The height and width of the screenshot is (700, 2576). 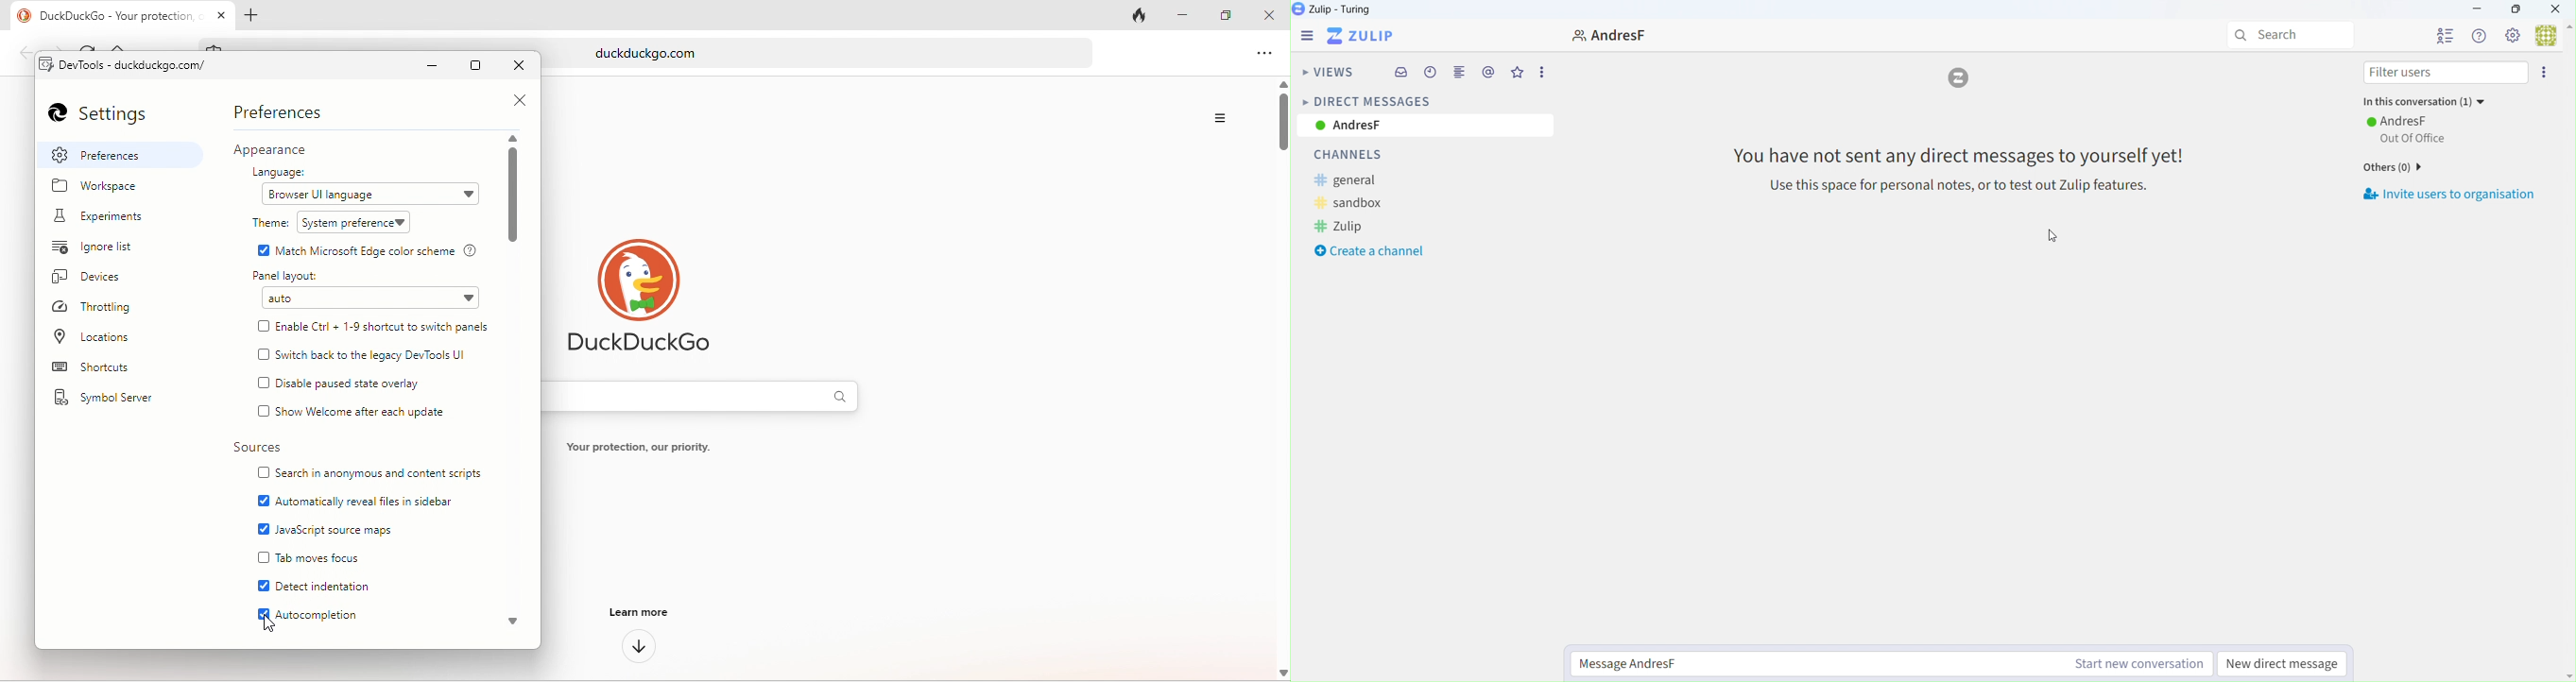 What do you see at coordinates (1893, 664) in the screenshot?
I see `Message AndresF` at bounding box center [1893, 664].